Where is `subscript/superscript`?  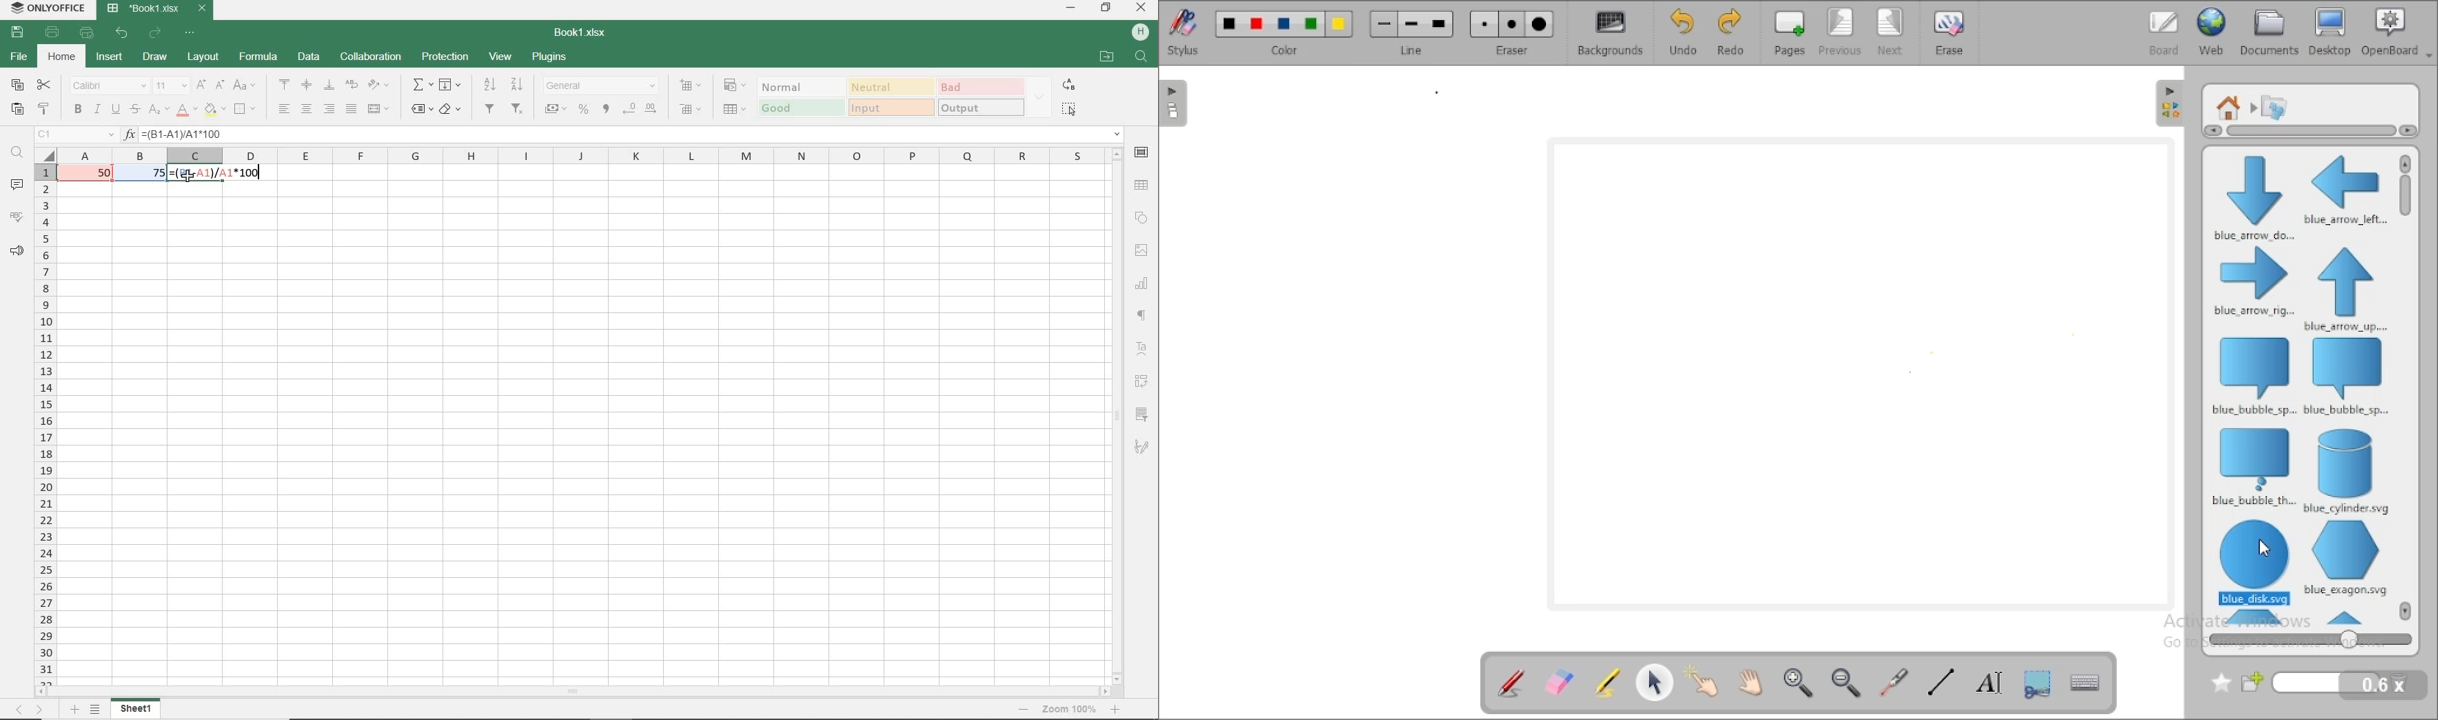 subscript/superscript is located at coordinates (159, 110).